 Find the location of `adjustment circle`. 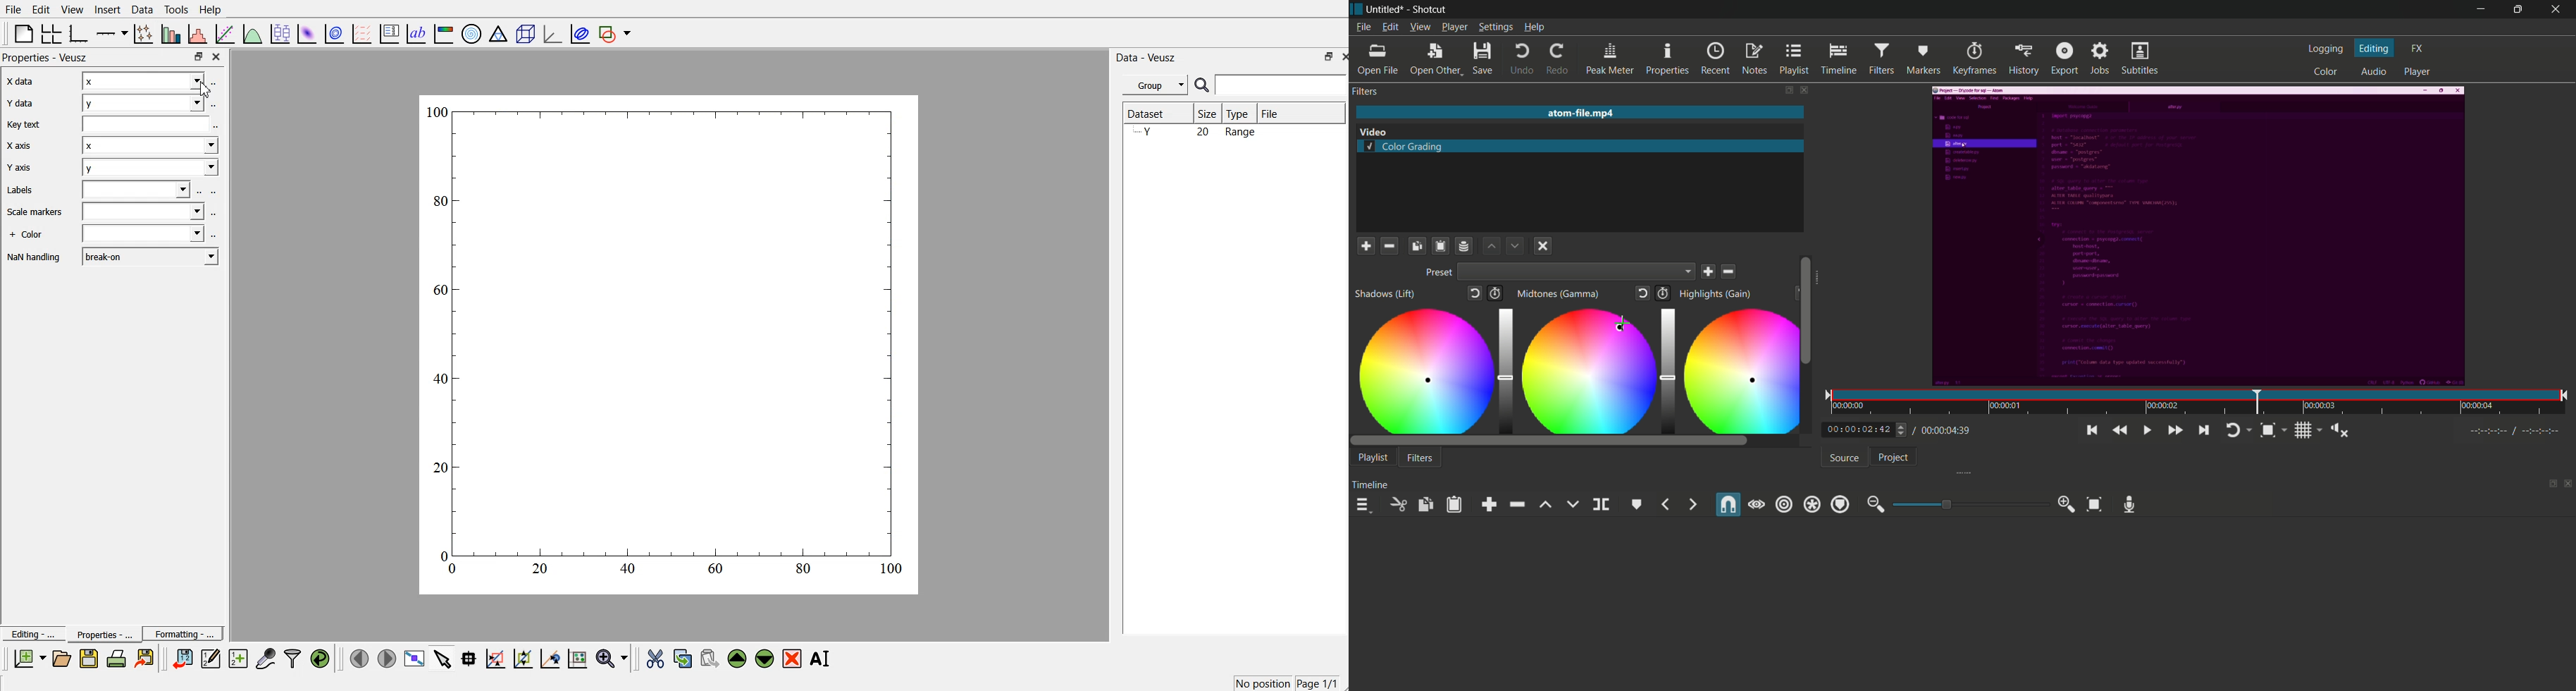

adjustment circle is located at coordinates (1423, 370).